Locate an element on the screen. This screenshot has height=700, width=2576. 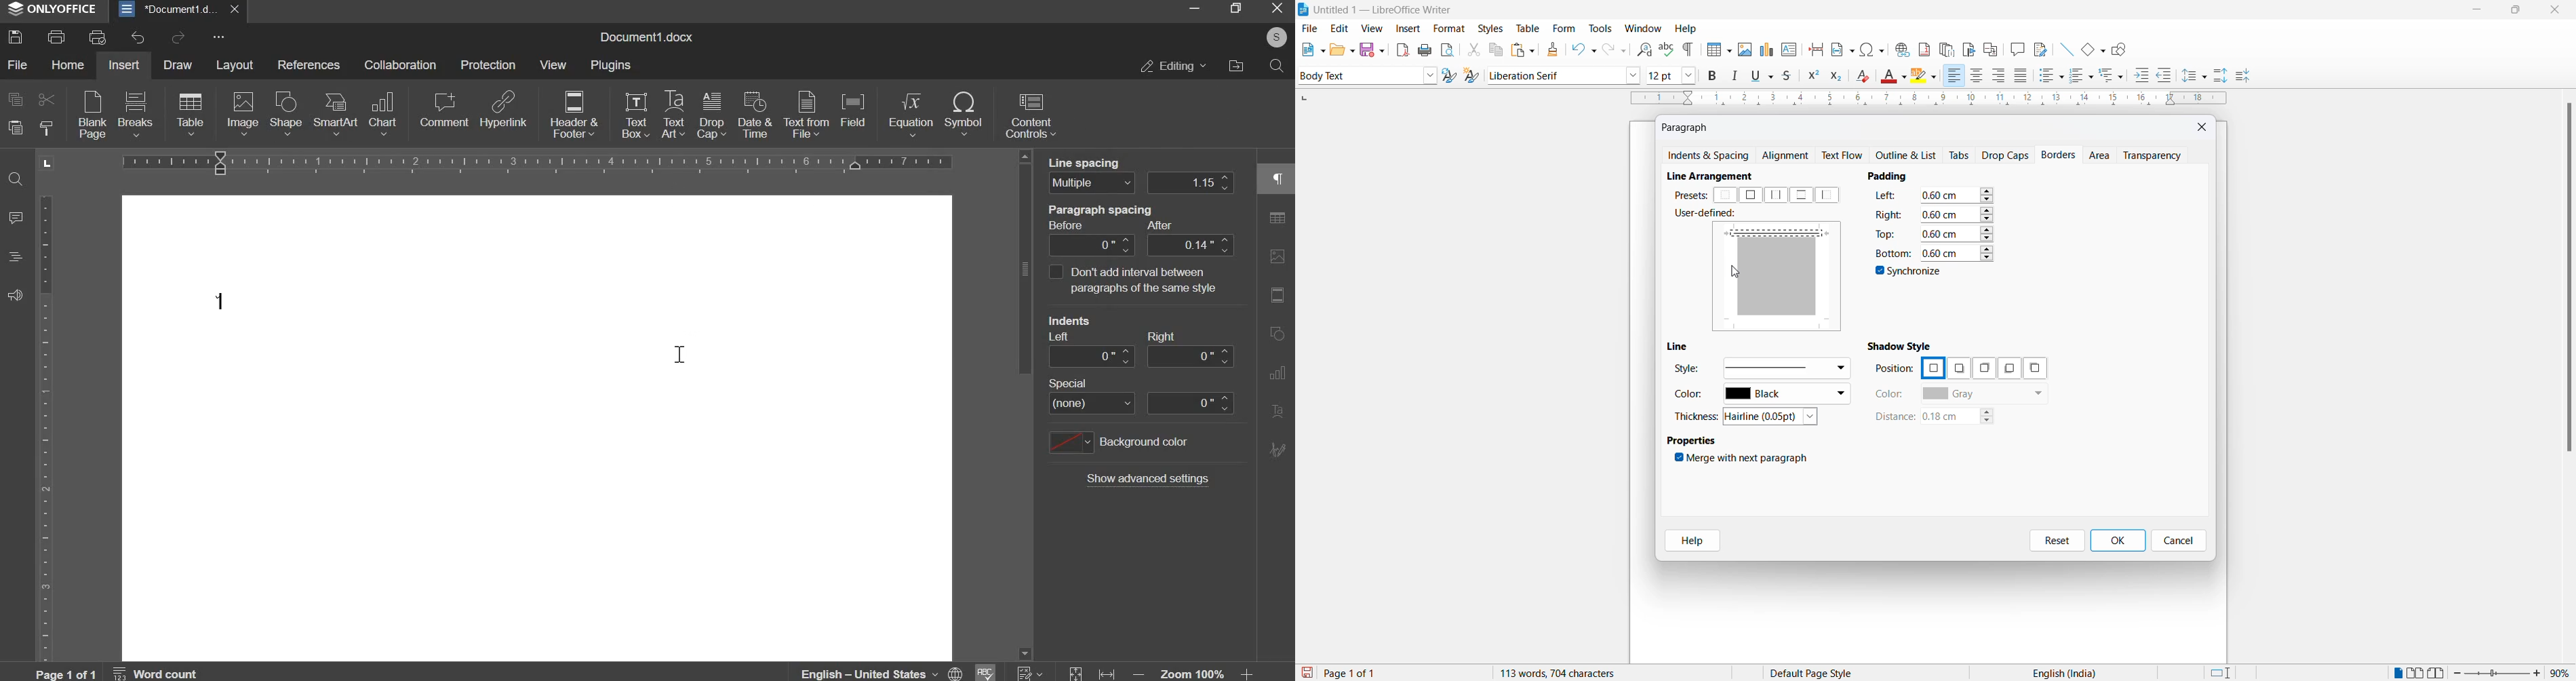
insert is located at coordinates (123, 64).